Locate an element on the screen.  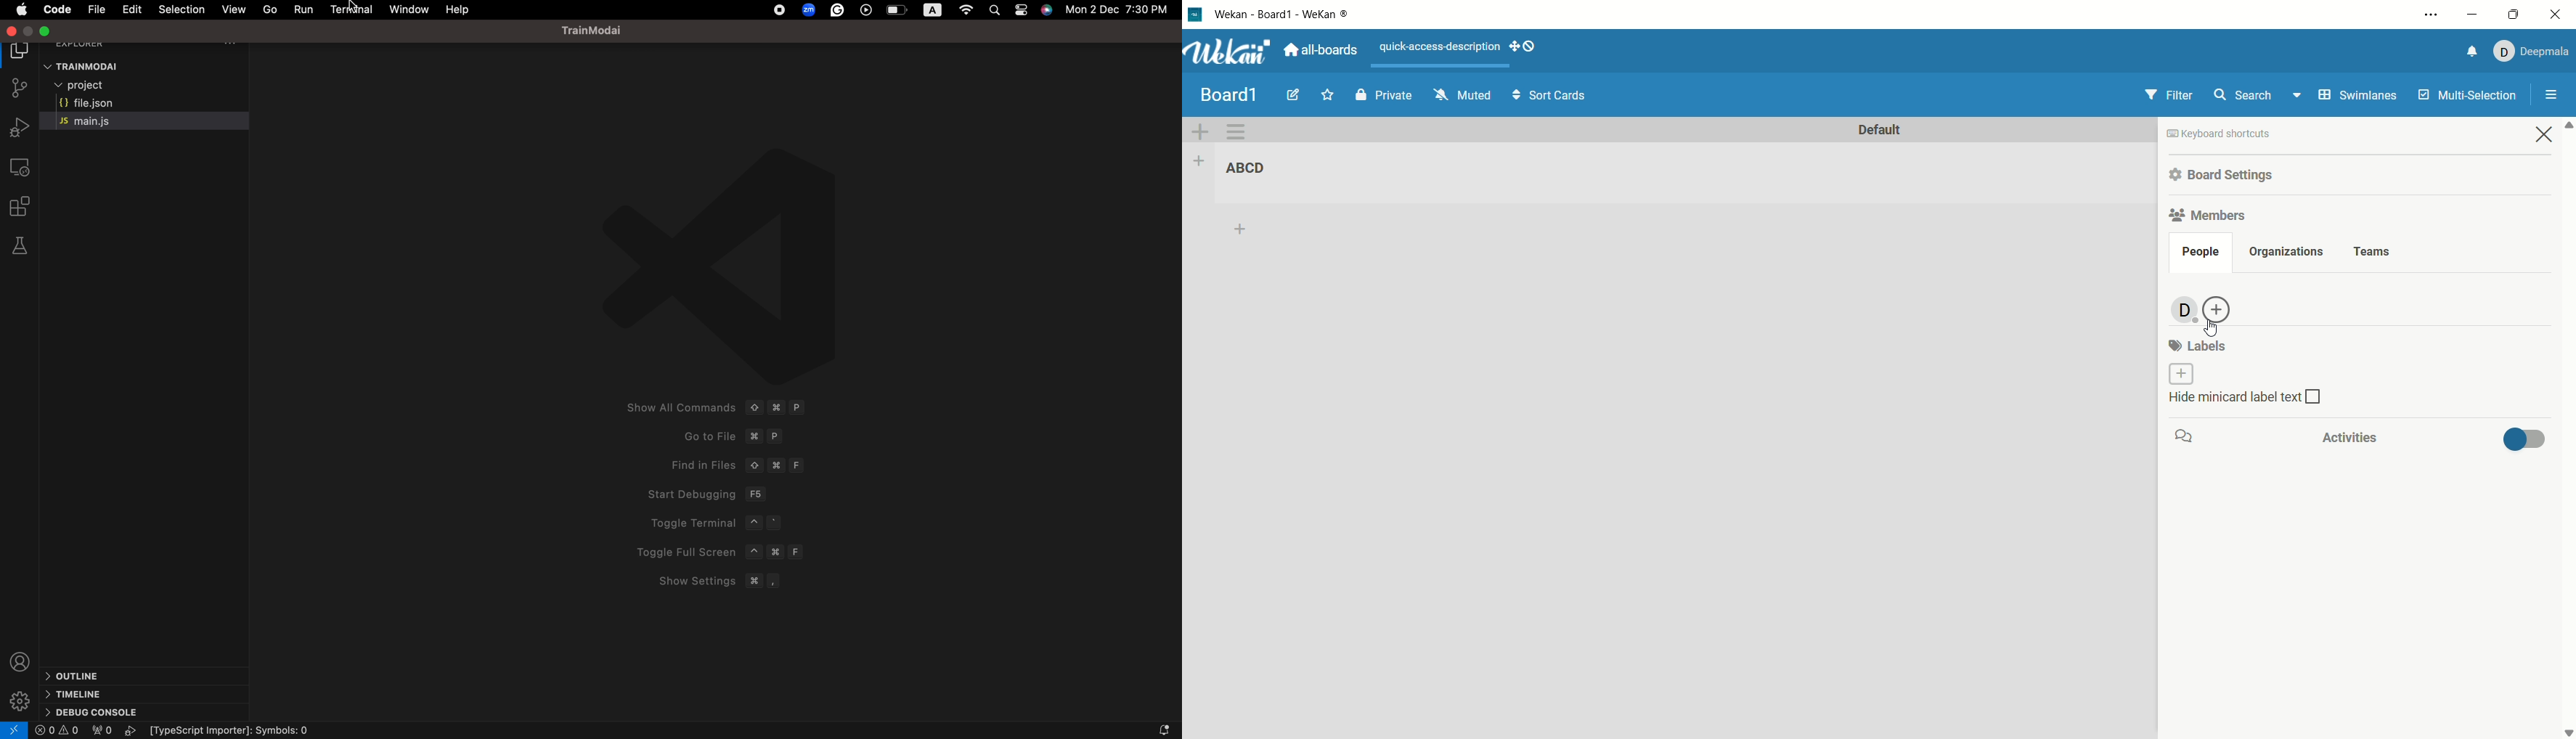
mainjs is located at coordinates (99, 122).